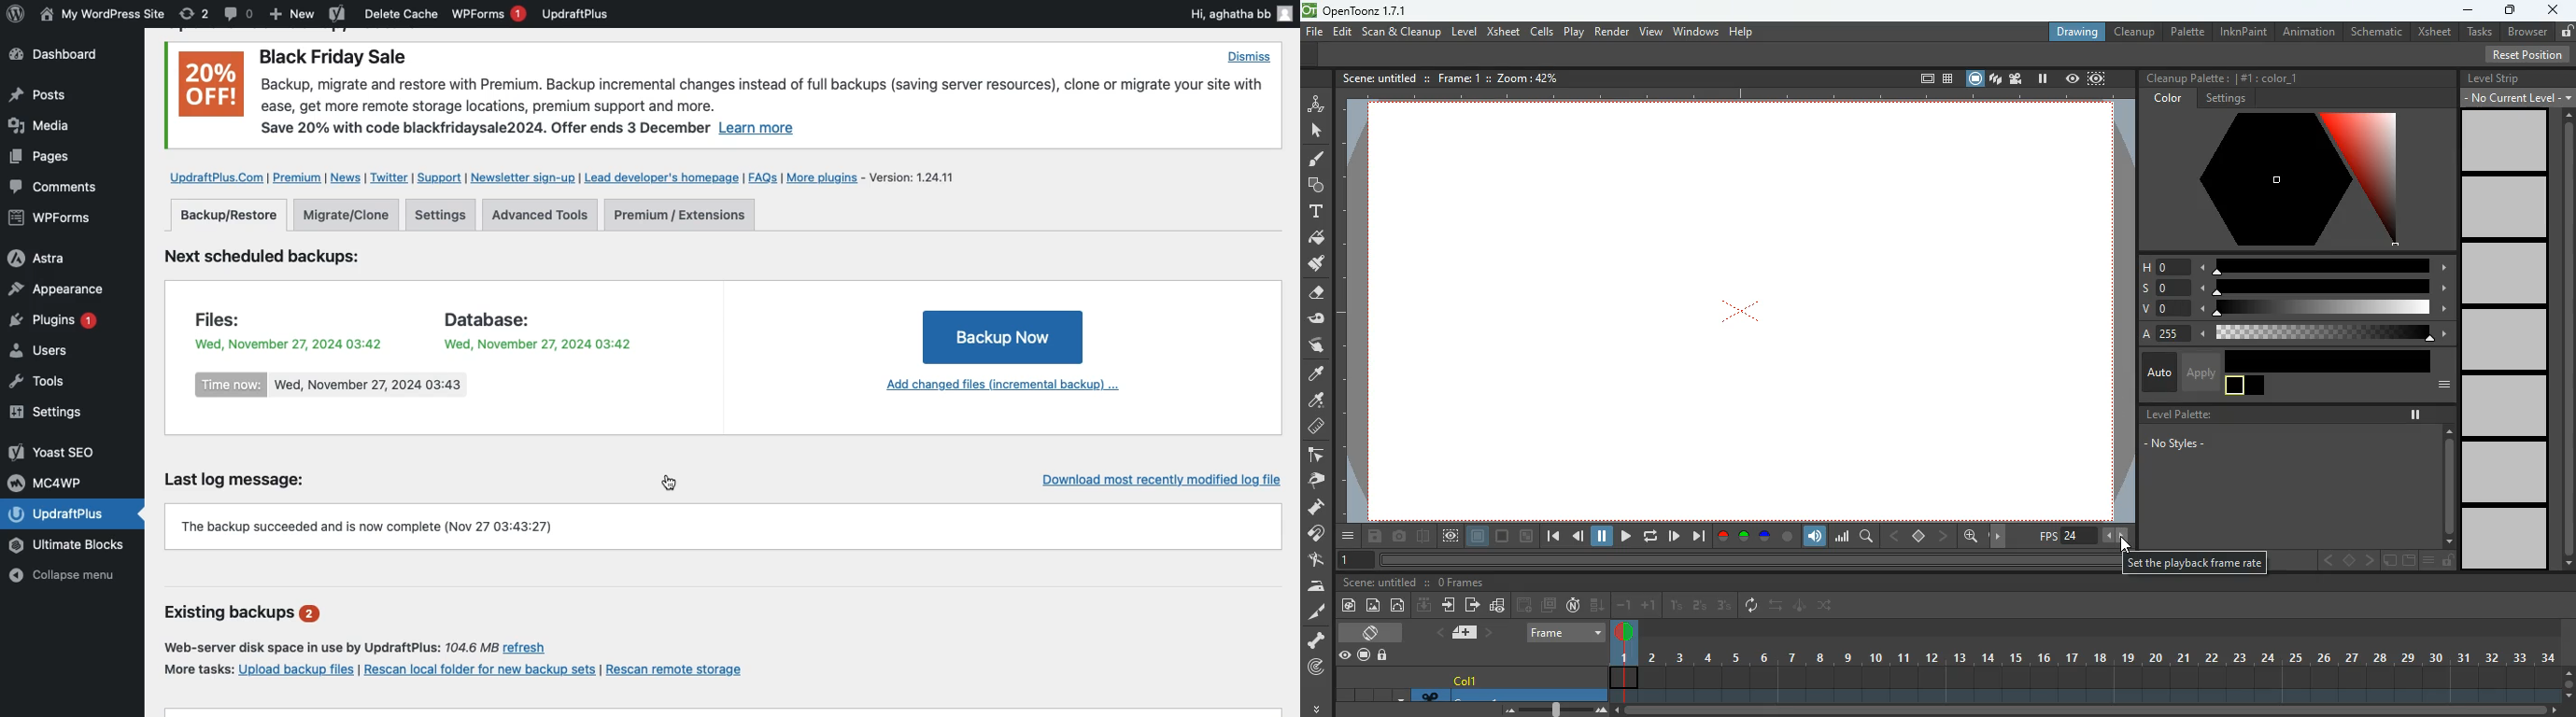 This screenshot has width=2576, height=728. I want to click on more, so click(2437, 386).